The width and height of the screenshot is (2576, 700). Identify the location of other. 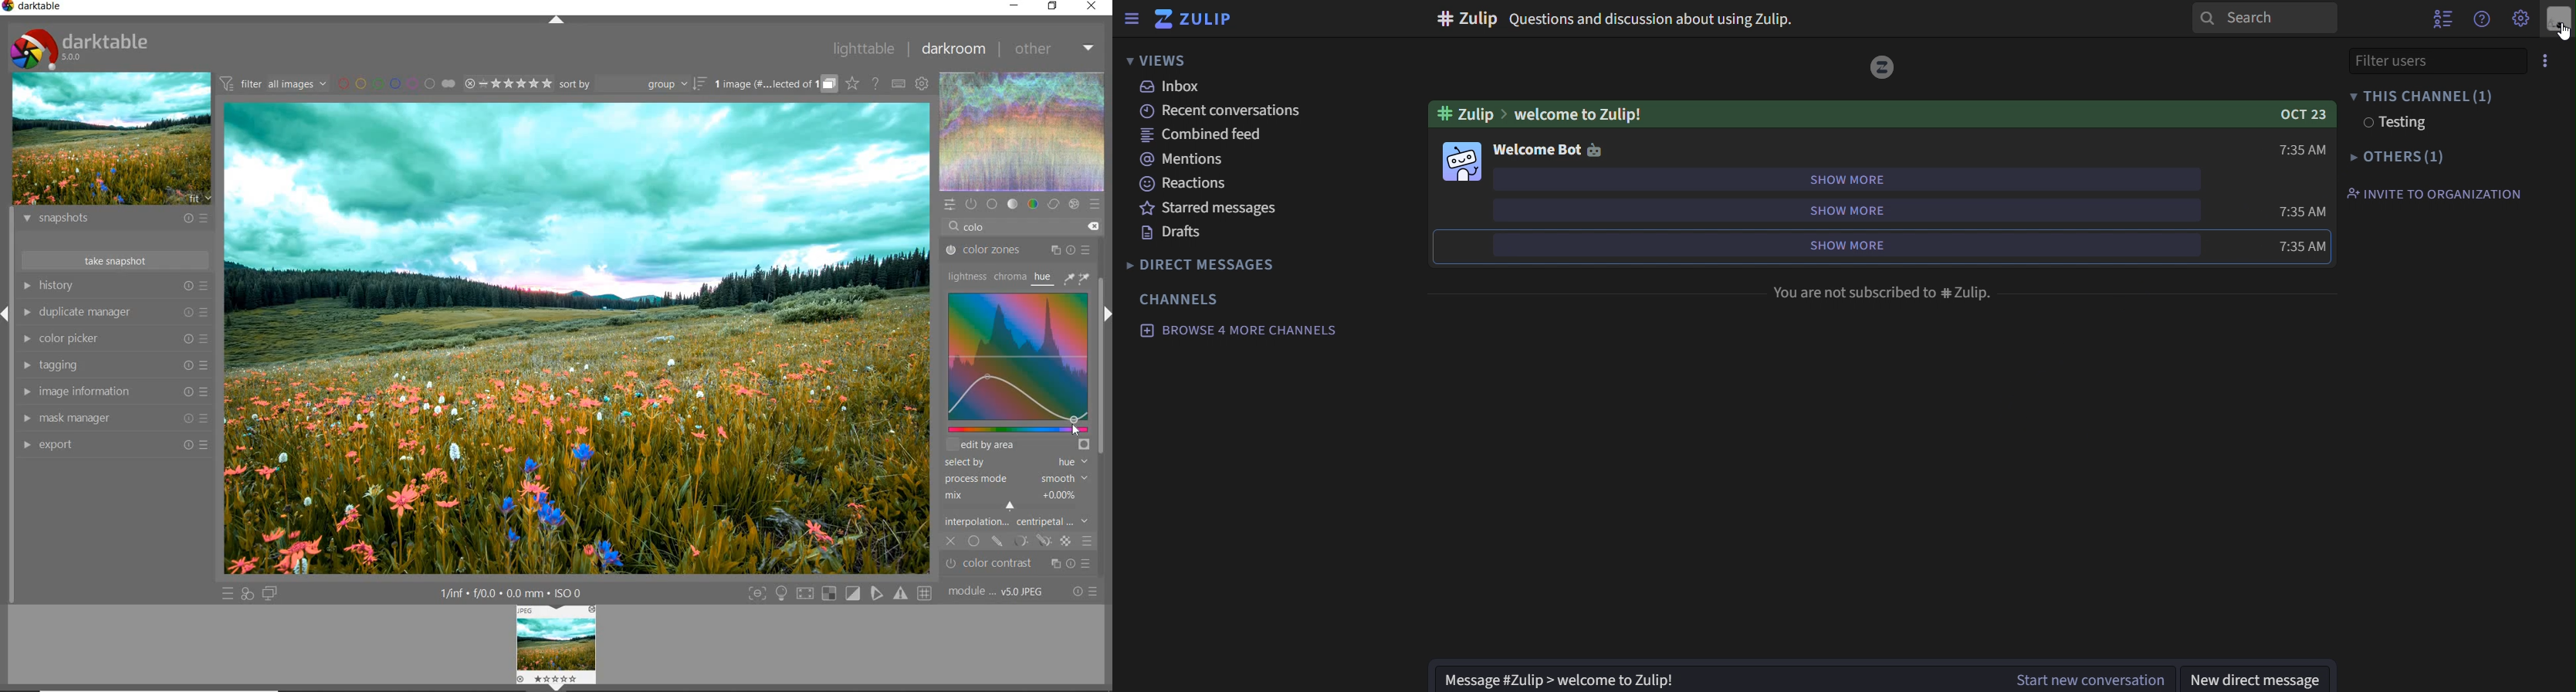
(1057, 48).